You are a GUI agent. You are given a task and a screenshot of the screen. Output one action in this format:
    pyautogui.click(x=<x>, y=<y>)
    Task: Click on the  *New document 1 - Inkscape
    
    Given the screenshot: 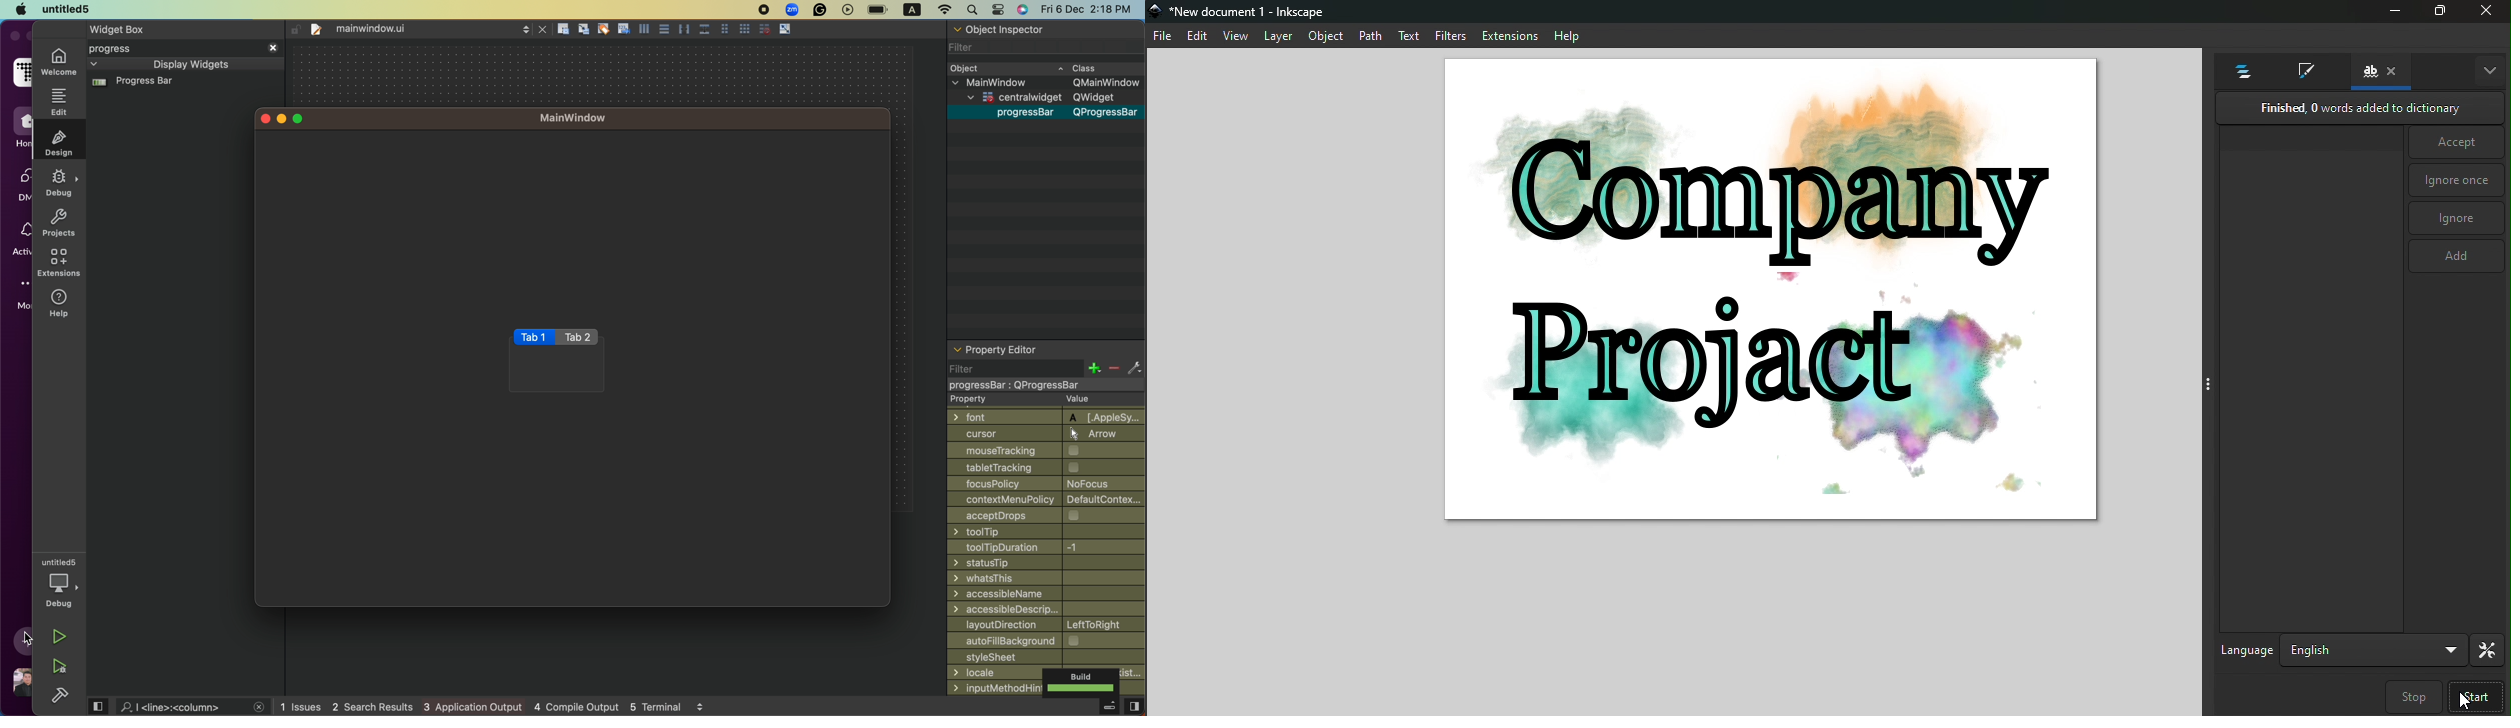 What is the action you would take?
    pyautogui.click(x=1255, y=12)
    